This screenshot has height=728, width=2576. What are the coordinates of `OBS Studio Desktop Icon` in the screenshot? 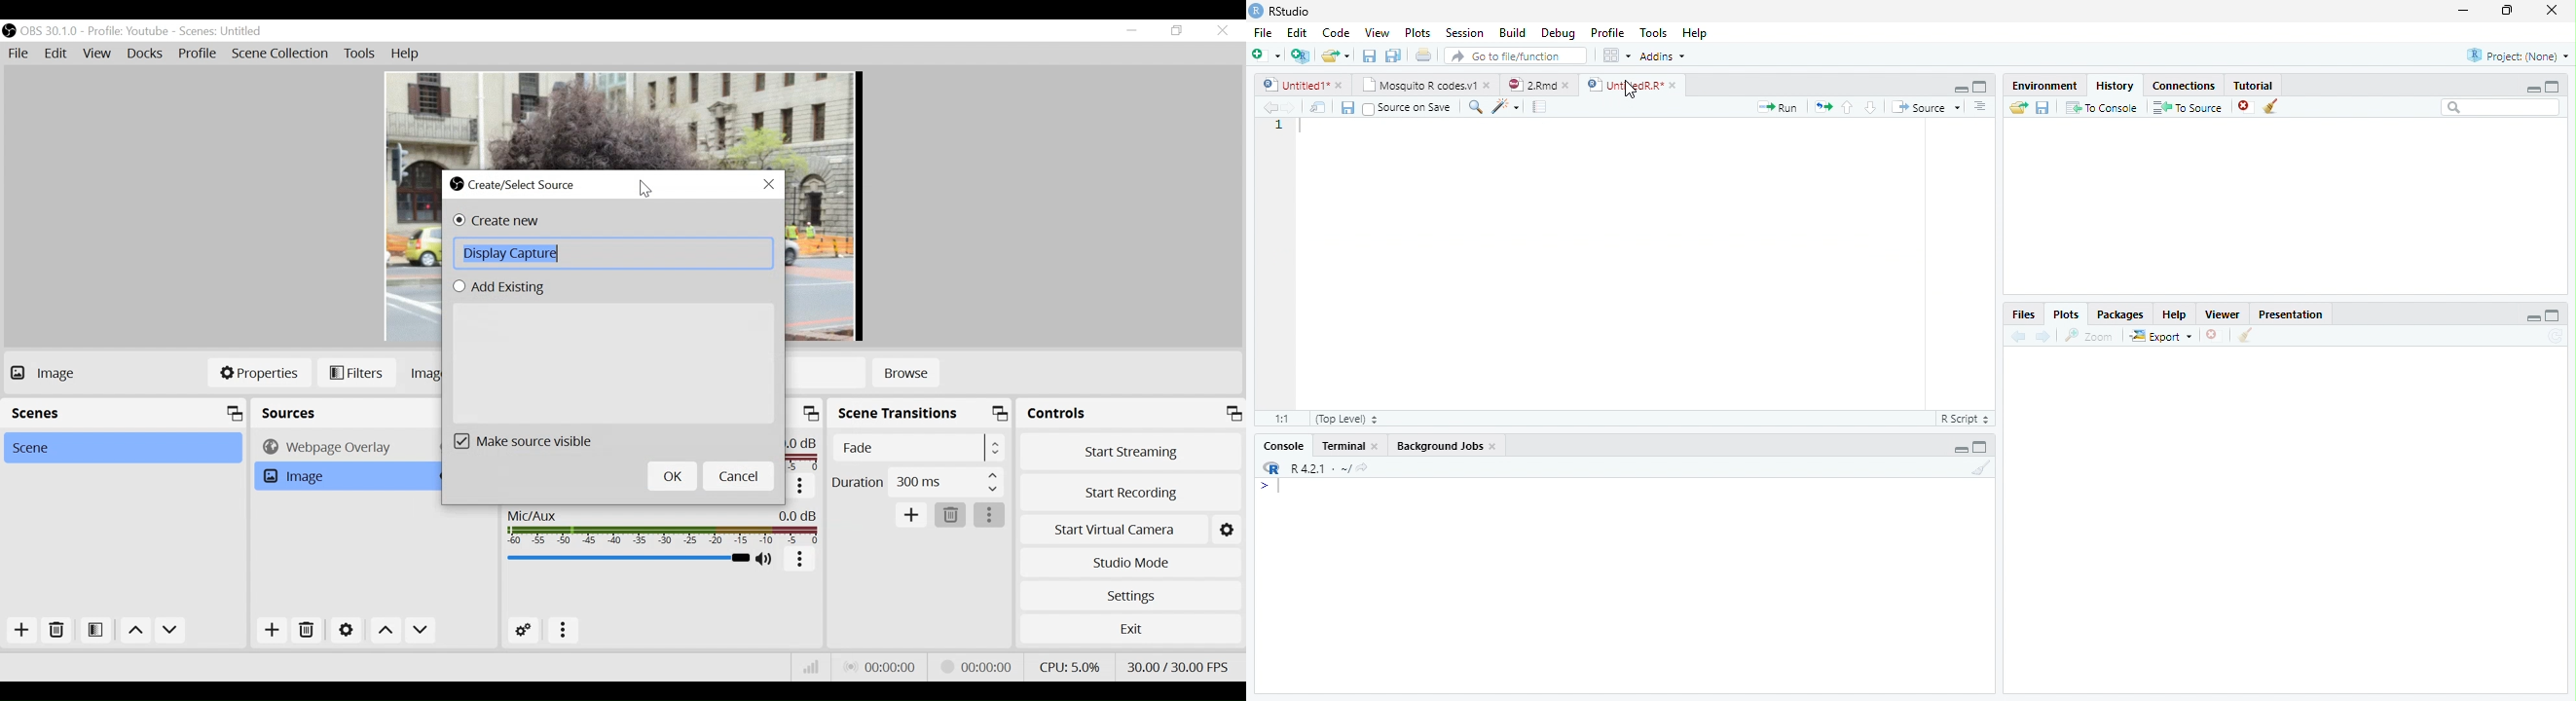 It's located at (8, 31).